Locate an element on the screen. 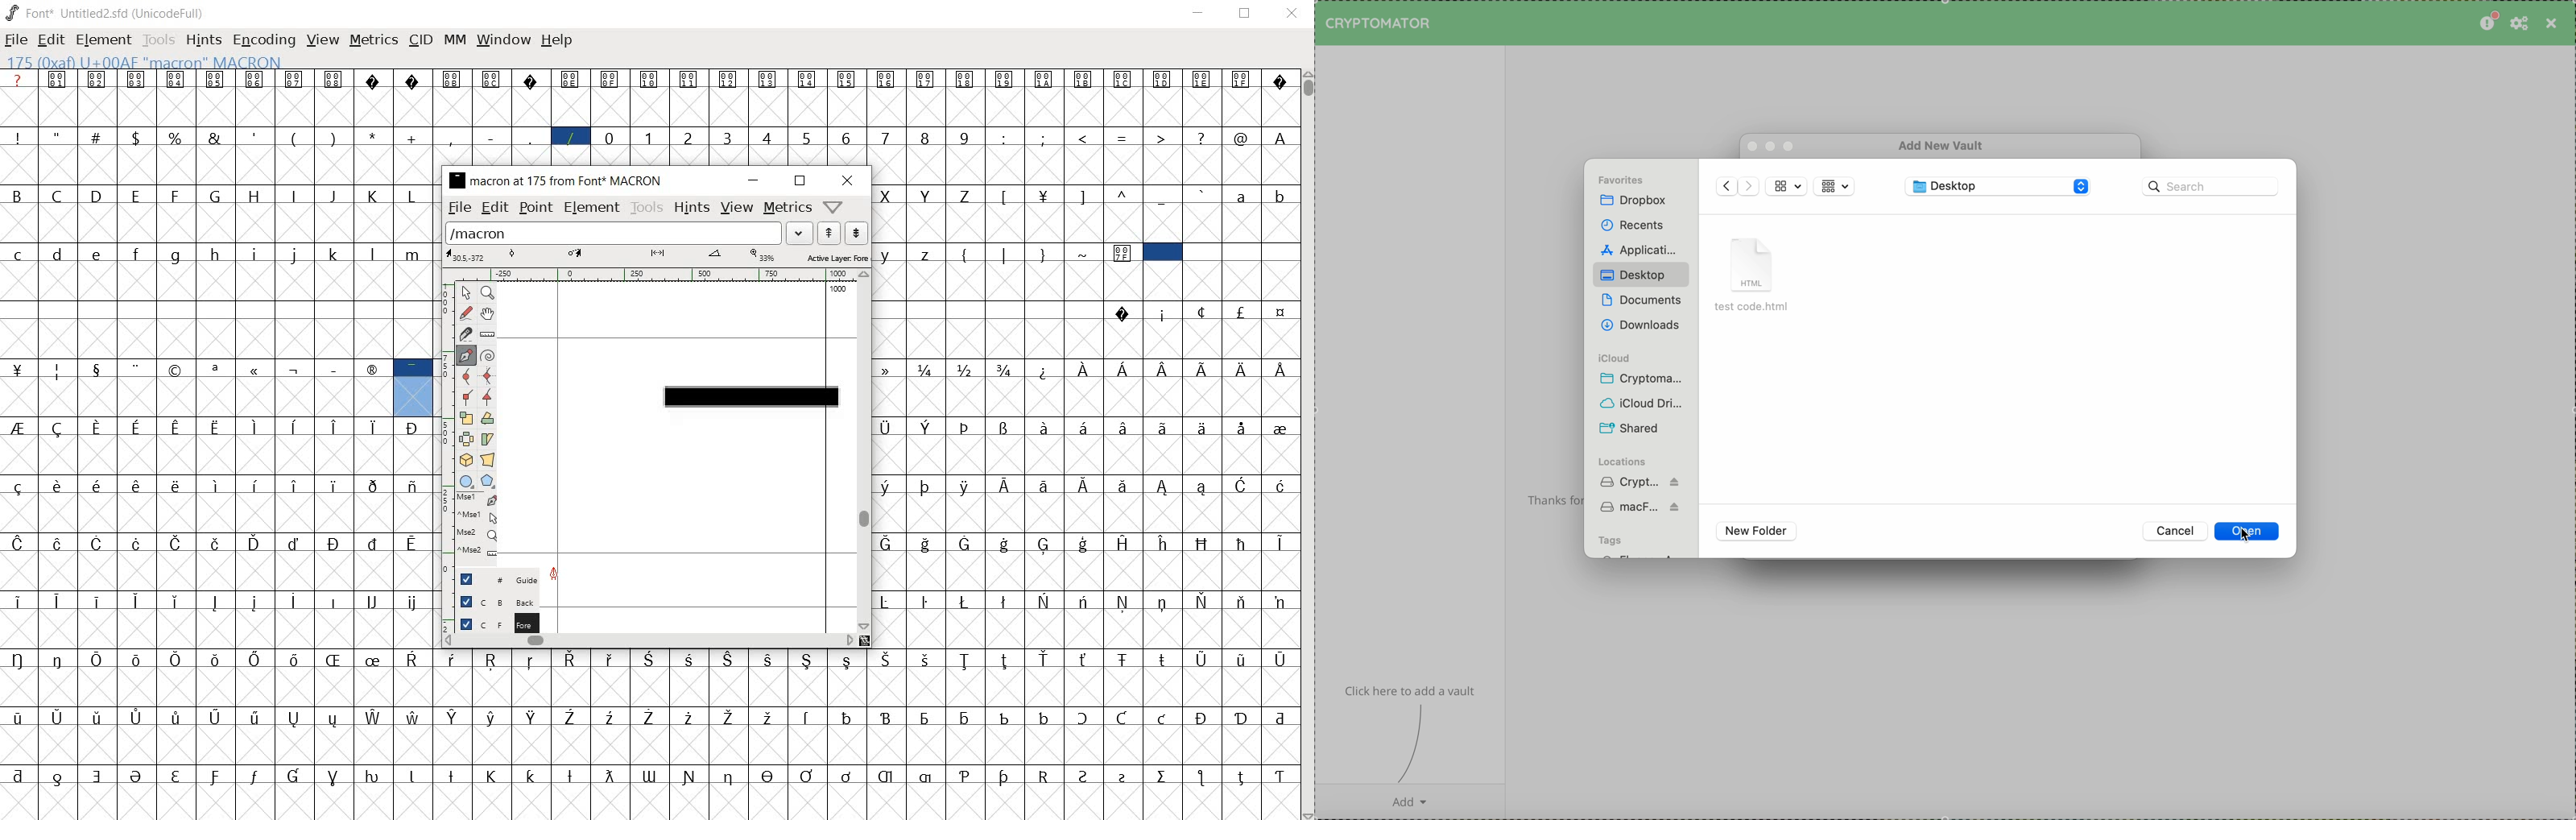 Image resolution: width=2576 pixels, height=840 pixels. Symbol is located at coordinates (651, 78).